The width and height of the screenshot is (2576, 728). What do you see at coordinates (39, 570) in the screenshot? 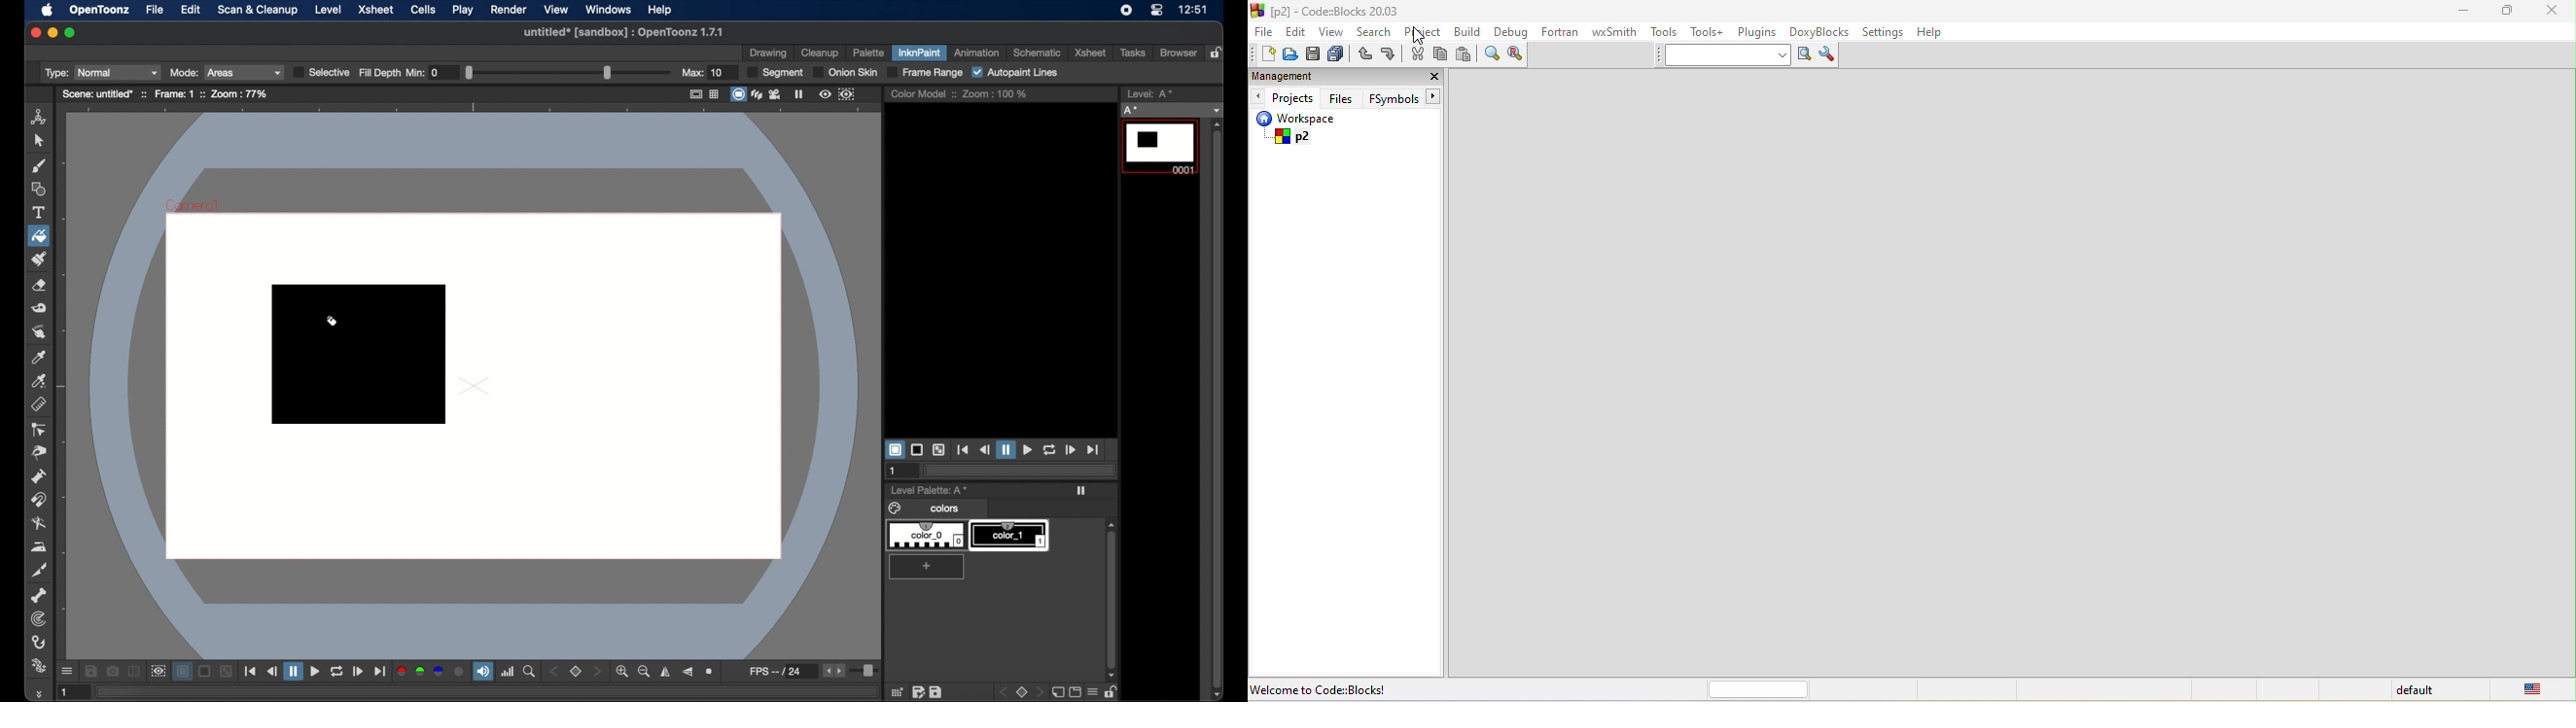
I see `cutter tool` at bounding box center [39, 570].